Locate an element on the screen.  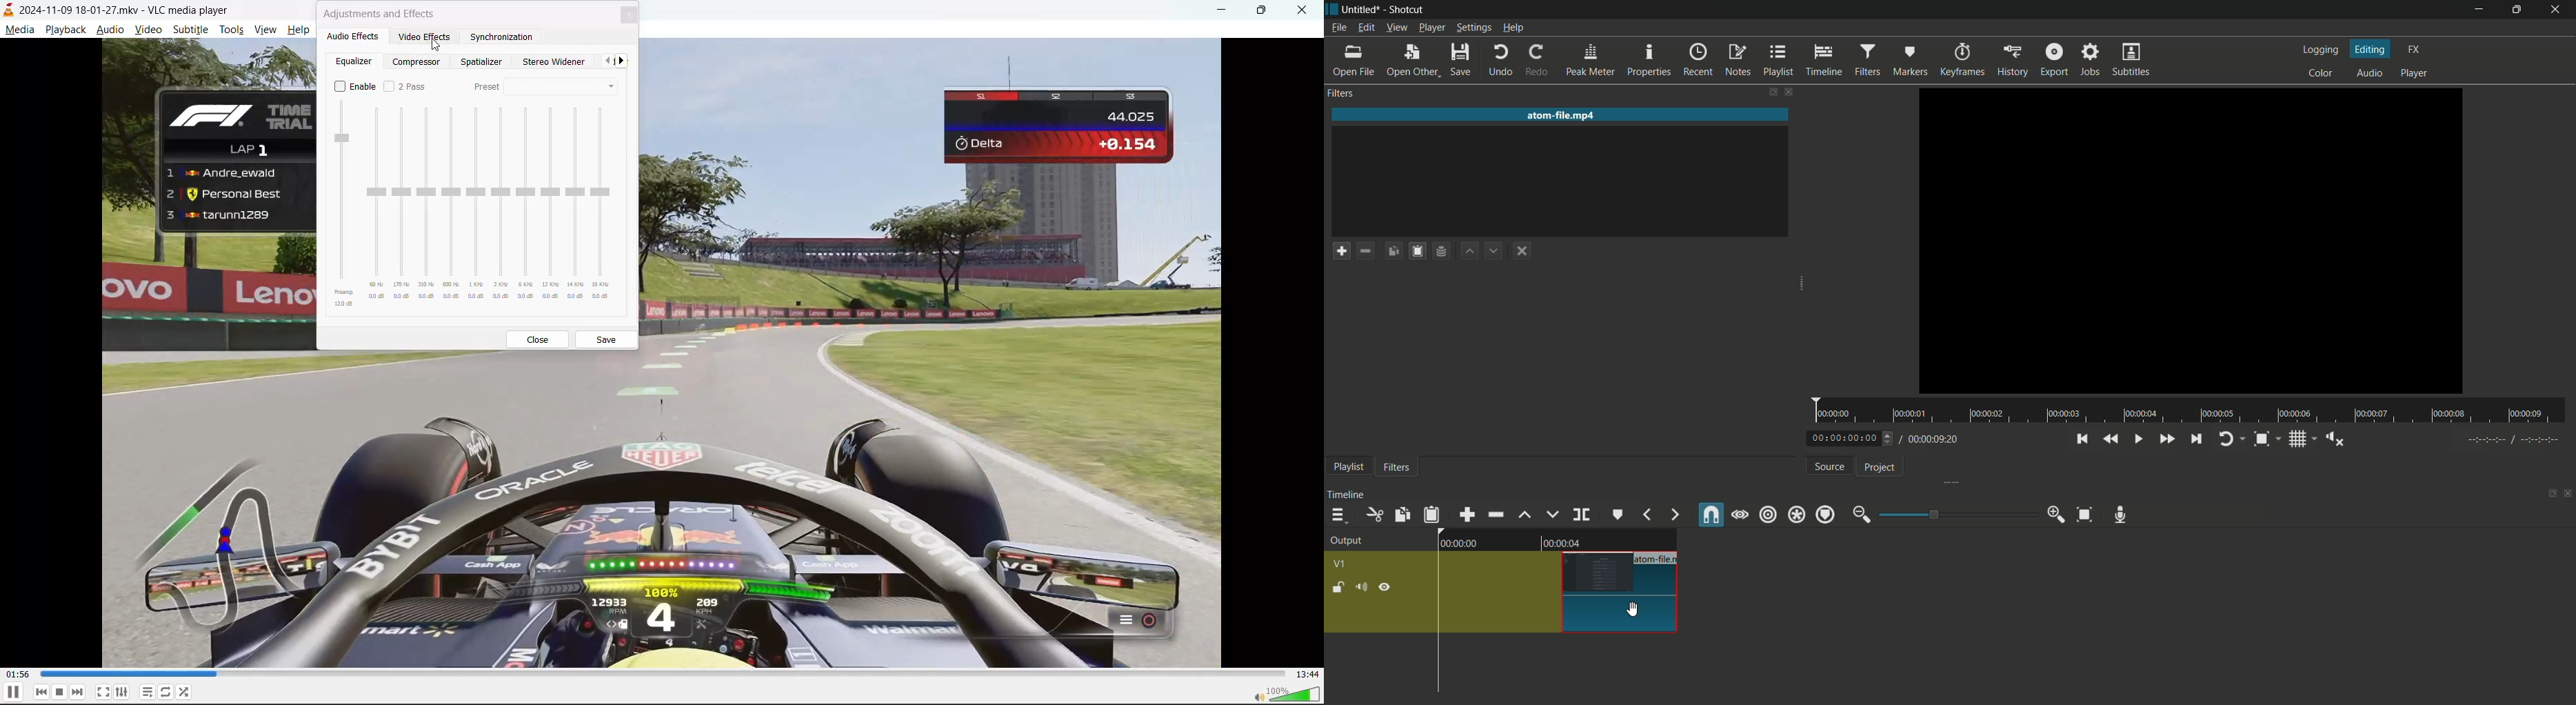
toggle zoom is located at coordinates (2262, 439).